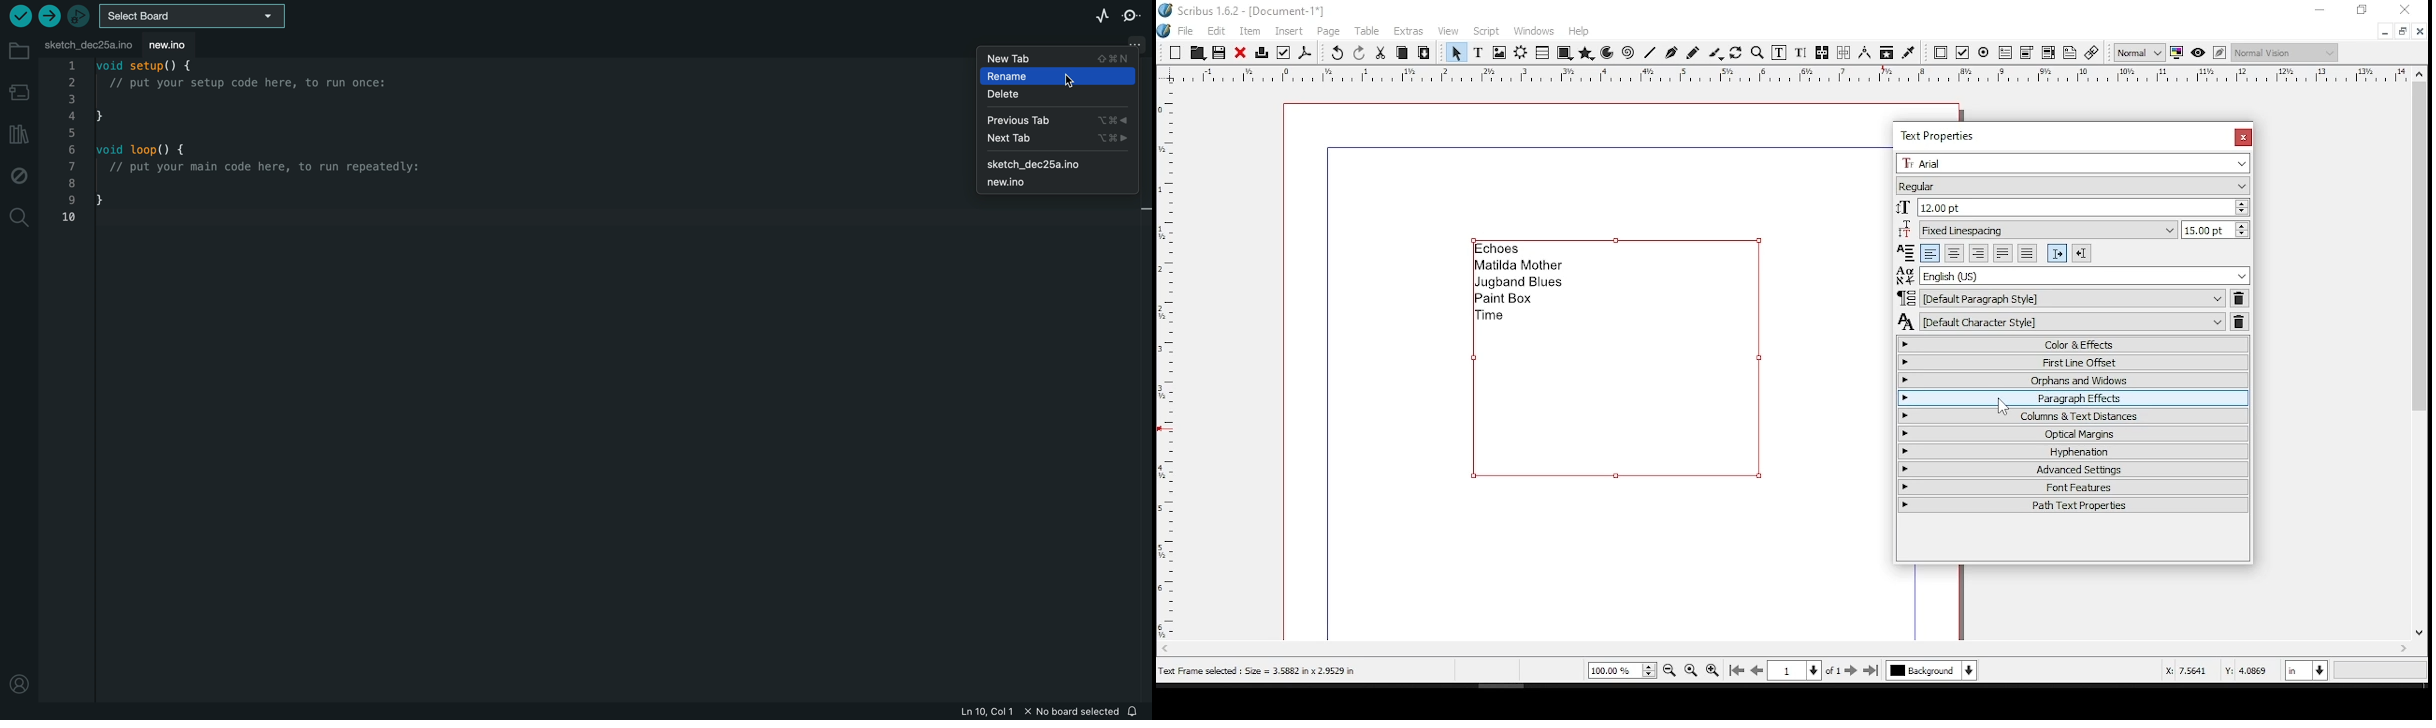 The width and height of the screenshot is (2436, 728). I want to click on pdf combo box, so click(2026, 54).